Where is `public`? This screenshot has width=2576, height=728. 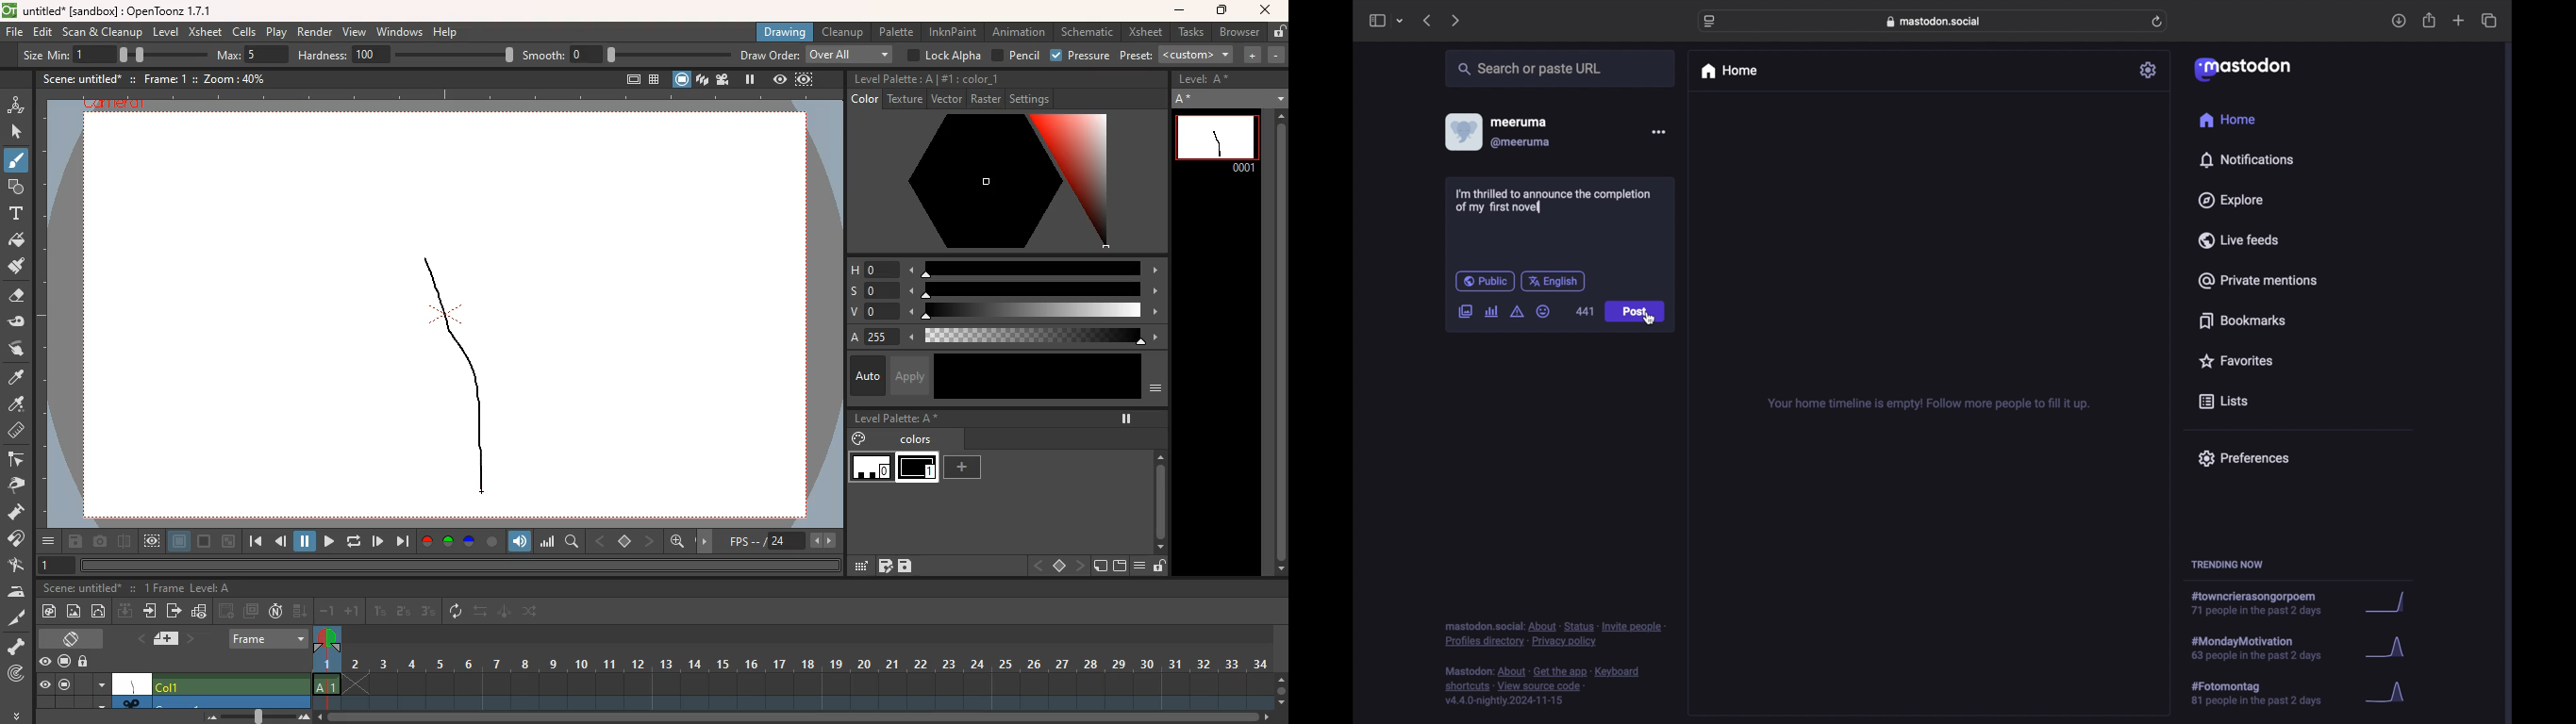
public is located at coordinates (1485, 281).